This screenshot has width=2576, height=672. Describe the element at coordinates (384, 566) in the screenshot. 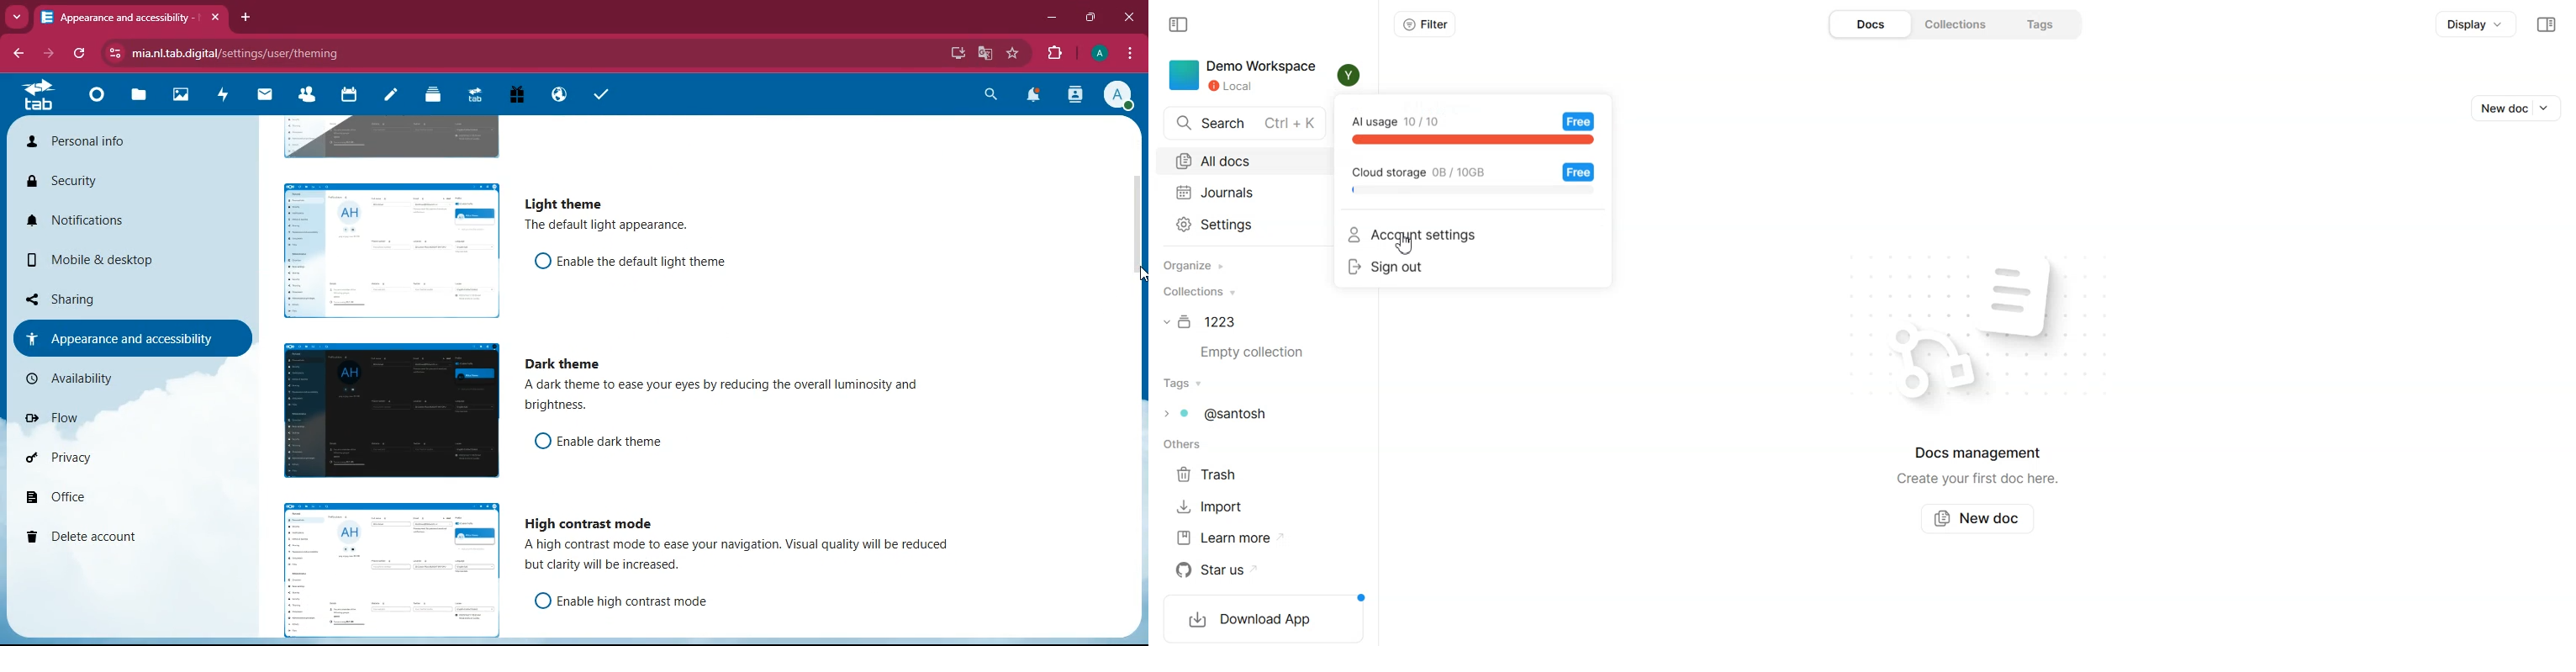

I see `image` at that location.